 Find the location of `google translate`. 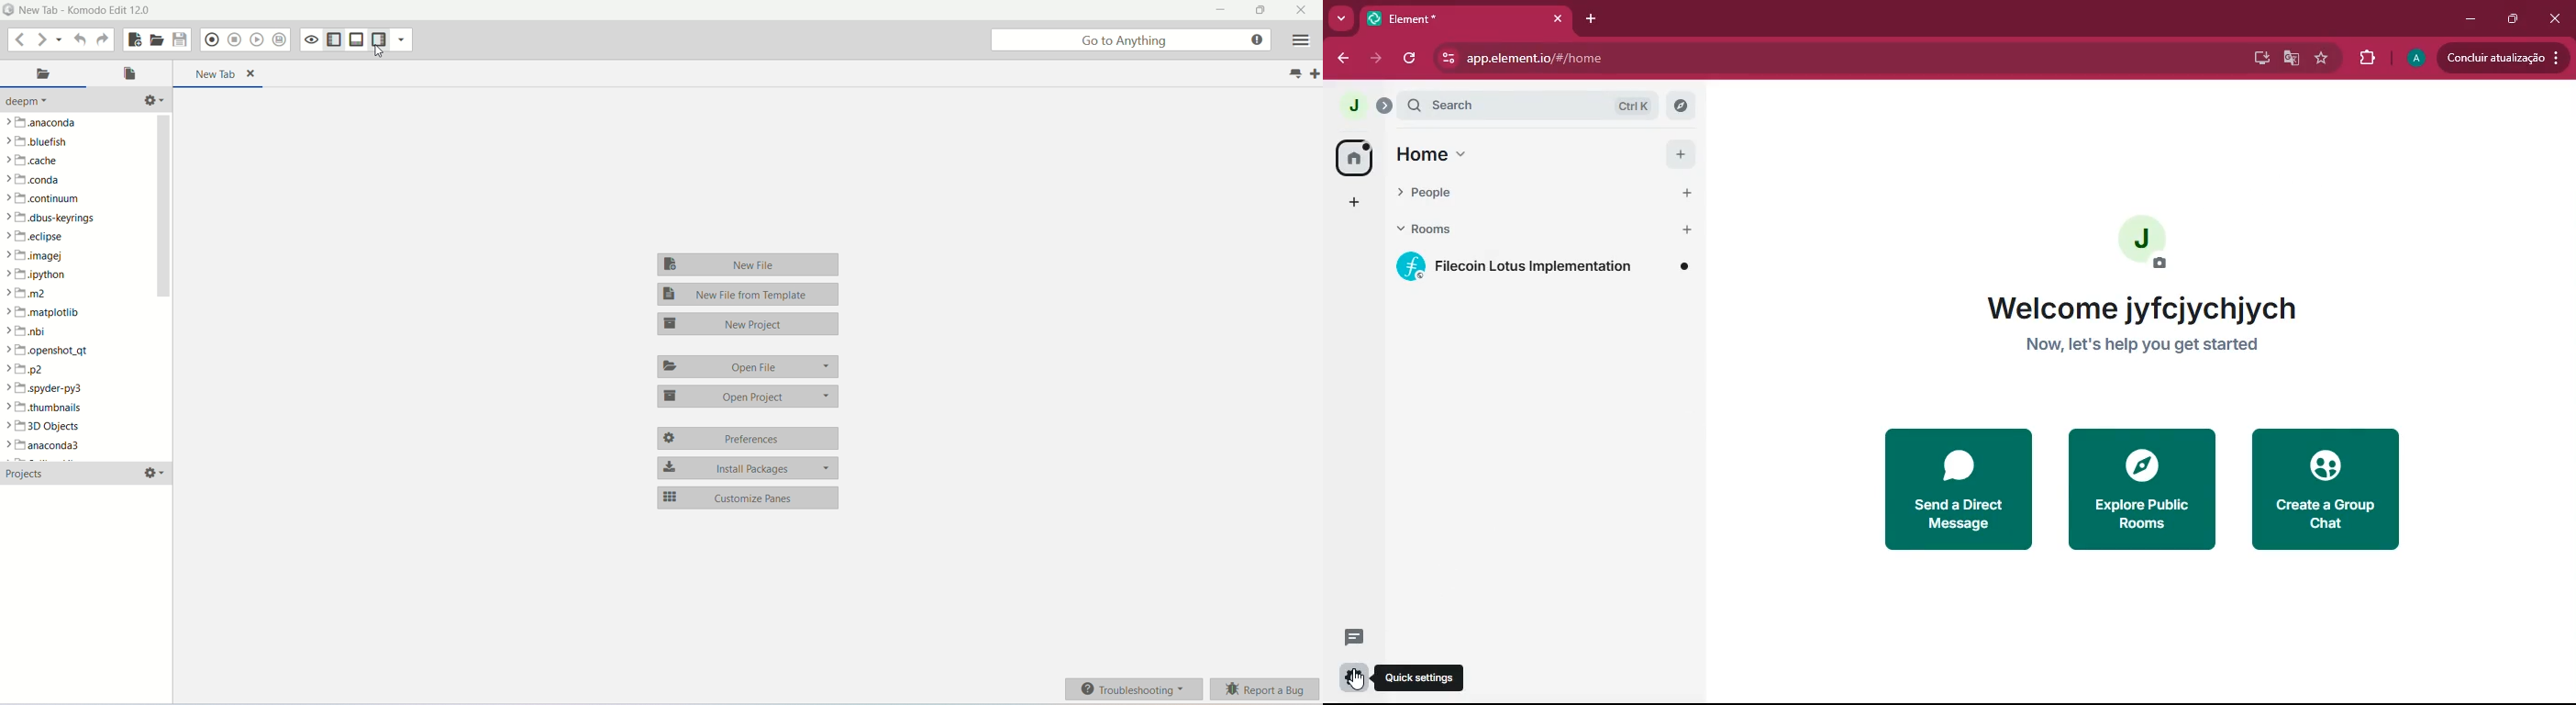

google translate is located at coordinates (2291, 59).